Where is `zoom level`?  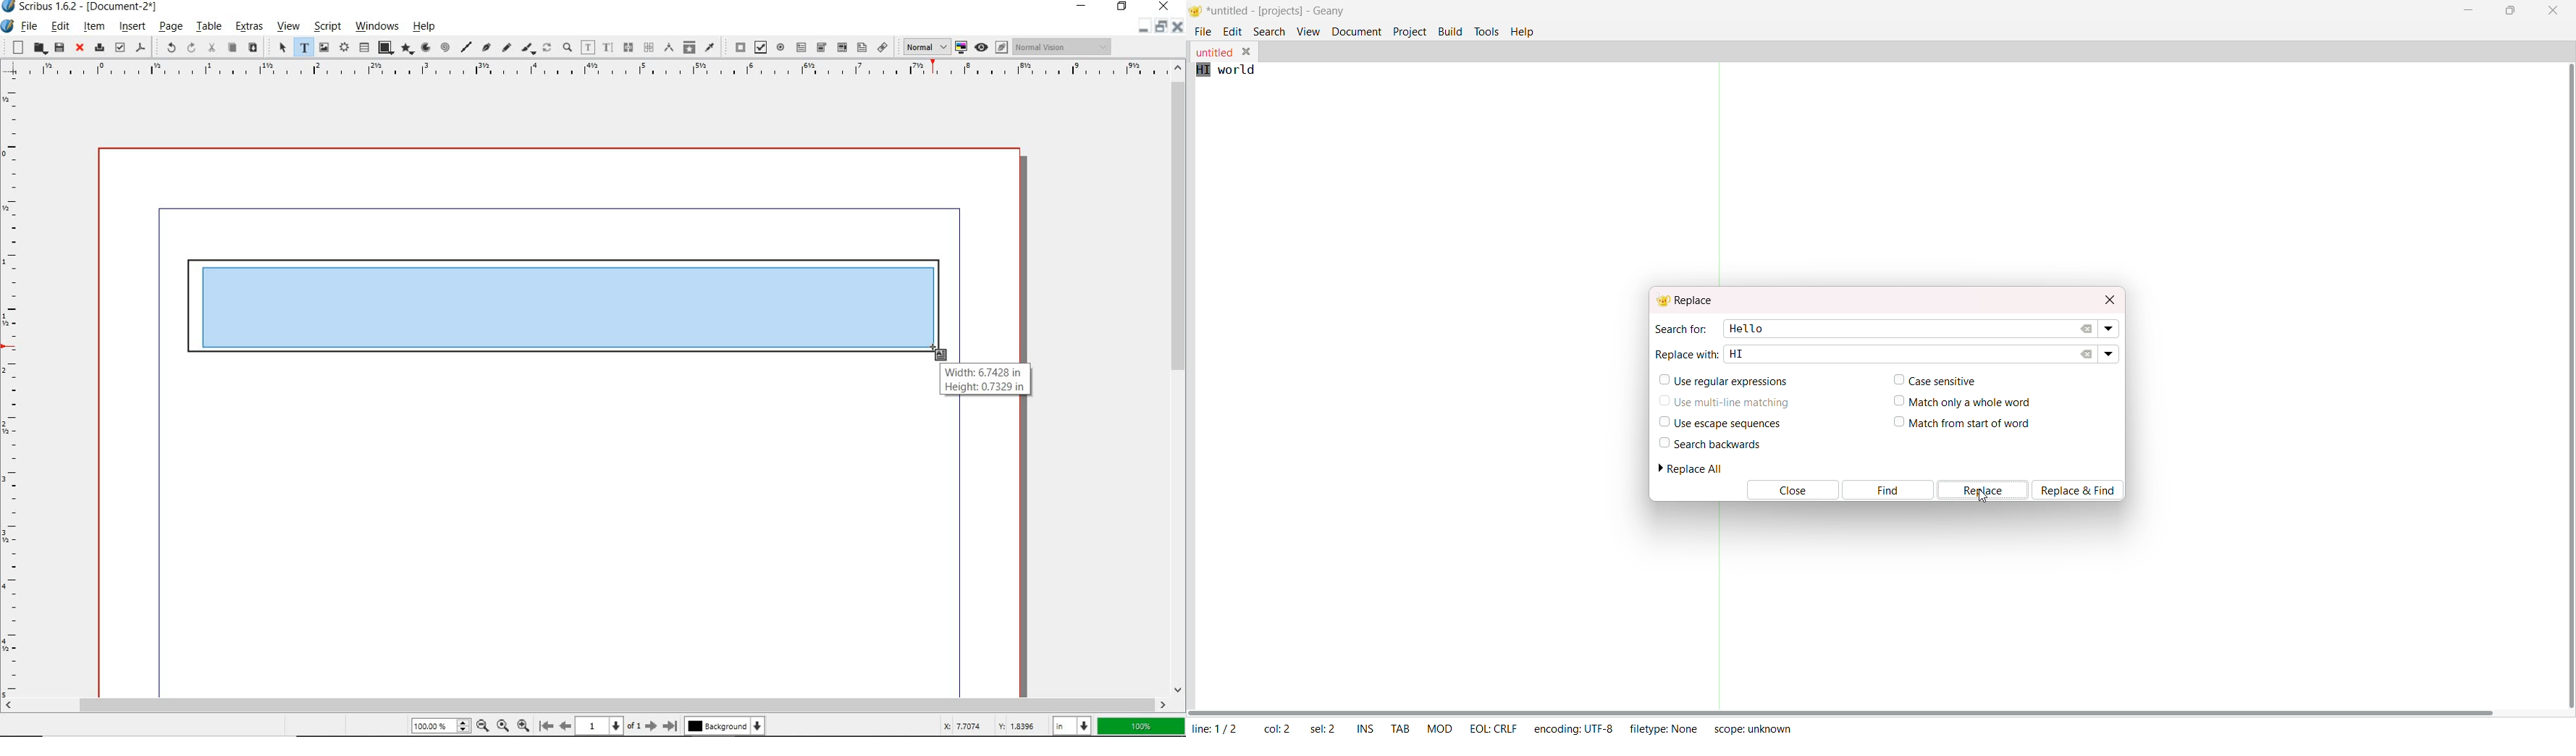 zoom level is located at coordinates (440, 727).